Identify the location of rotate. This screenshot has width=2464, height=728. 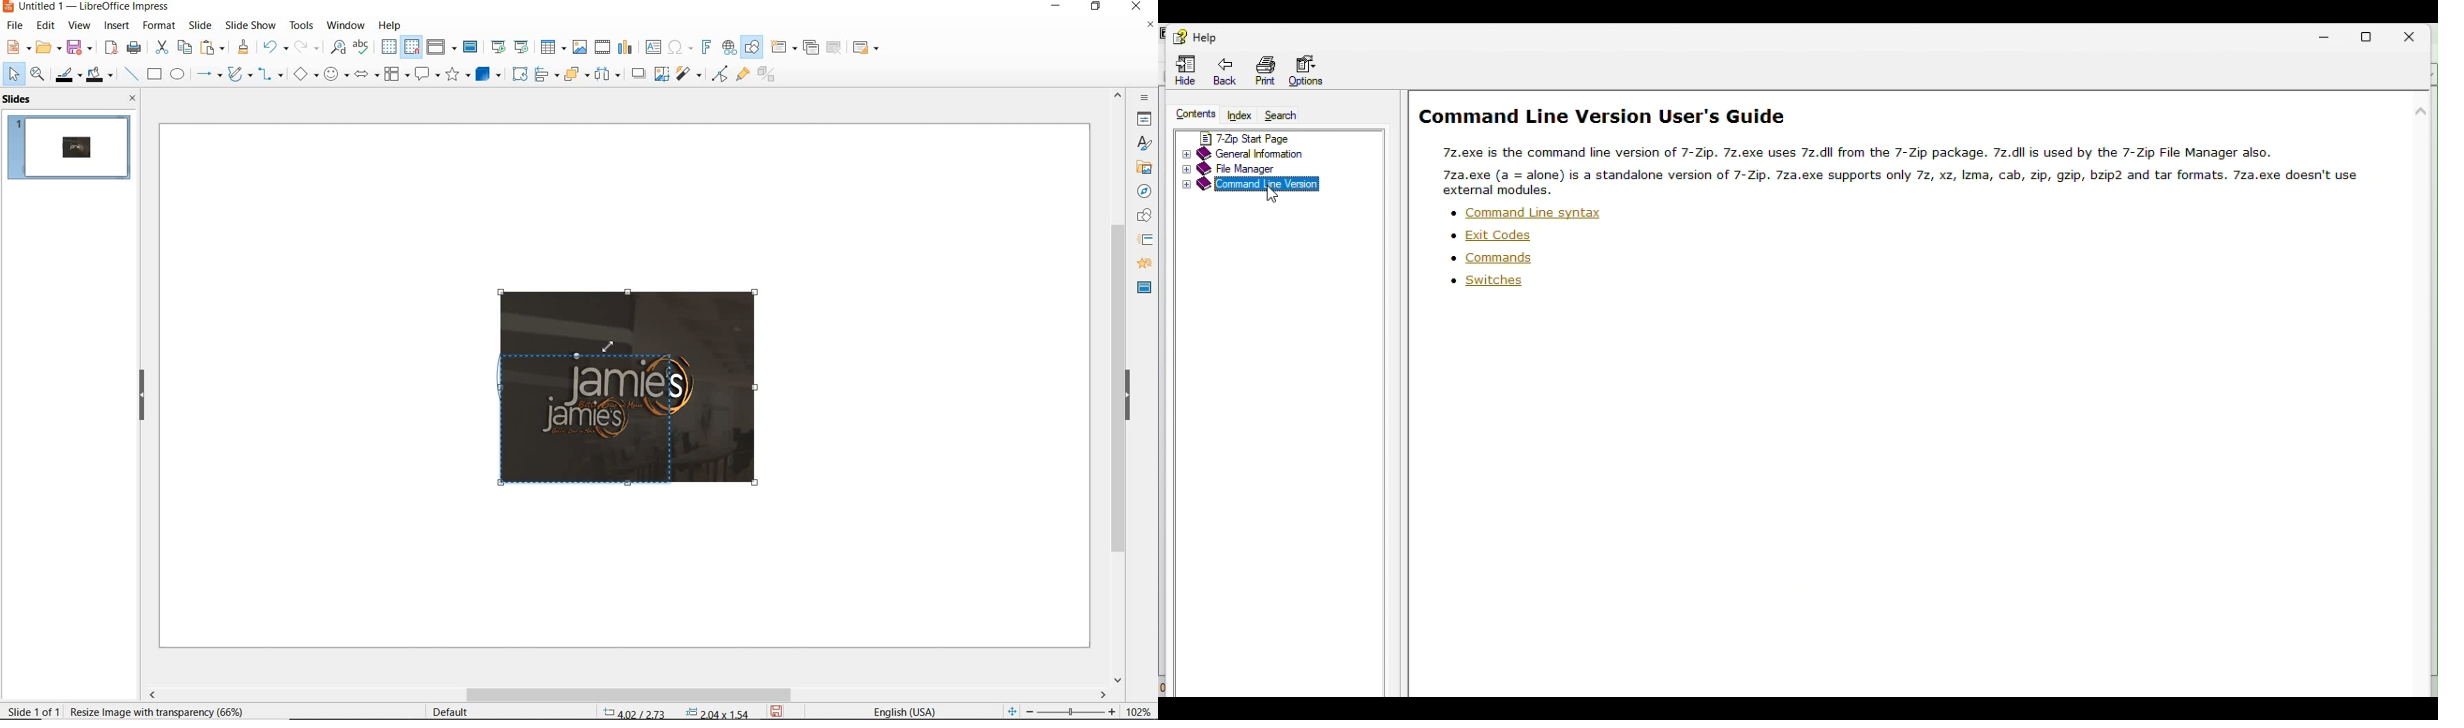
(518, 73).